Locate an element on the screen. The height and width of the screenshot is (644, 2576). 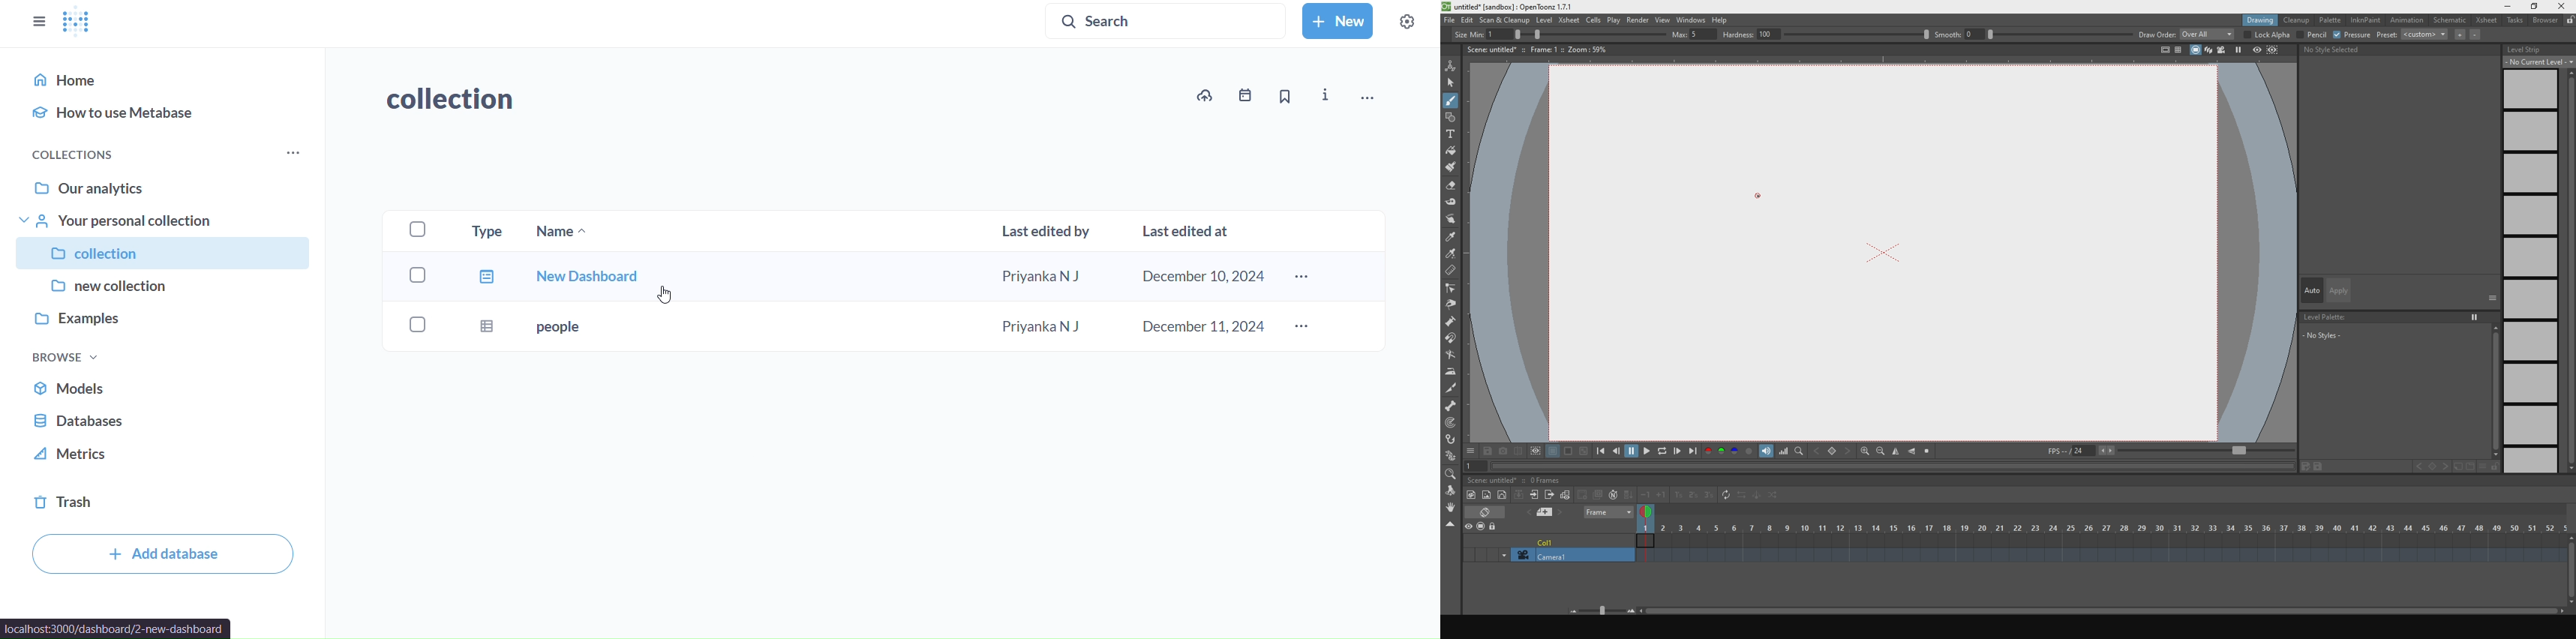
volume is located at coordinates (1784, 451).